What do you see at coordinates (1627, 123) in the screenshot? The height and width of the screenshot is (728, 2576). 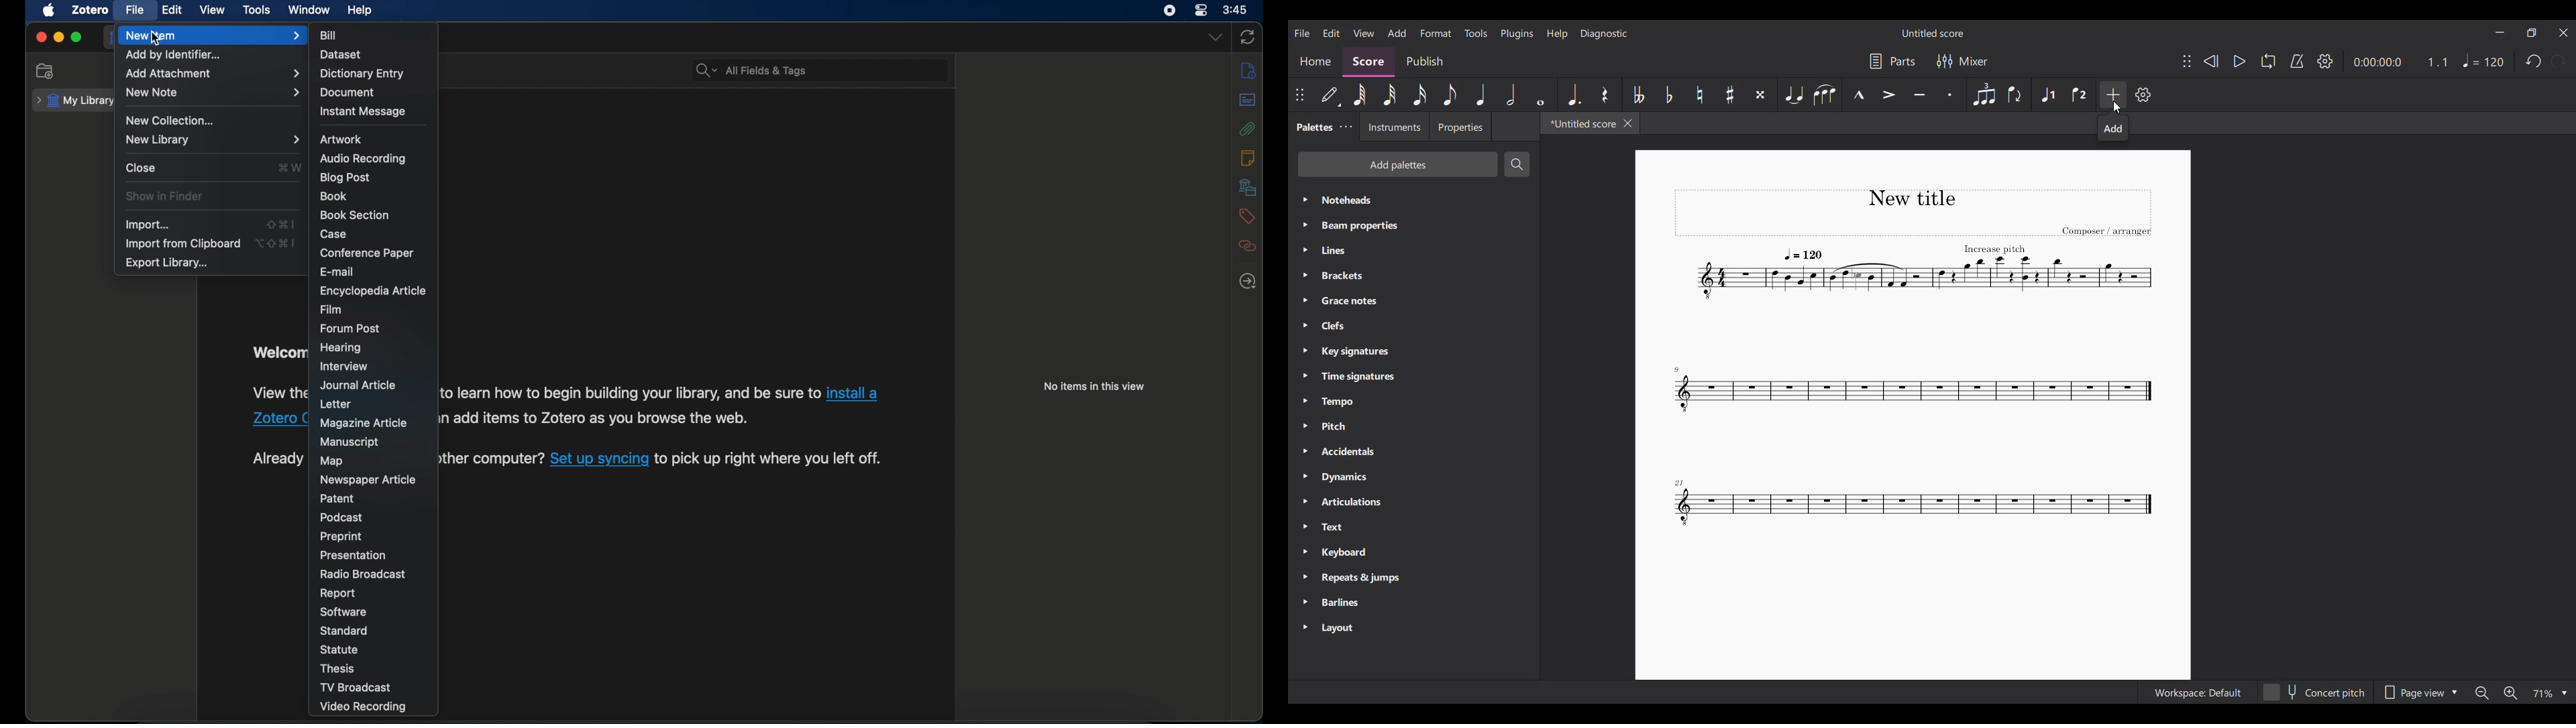 I see `Close tab` at bounding box center [1627, 123].